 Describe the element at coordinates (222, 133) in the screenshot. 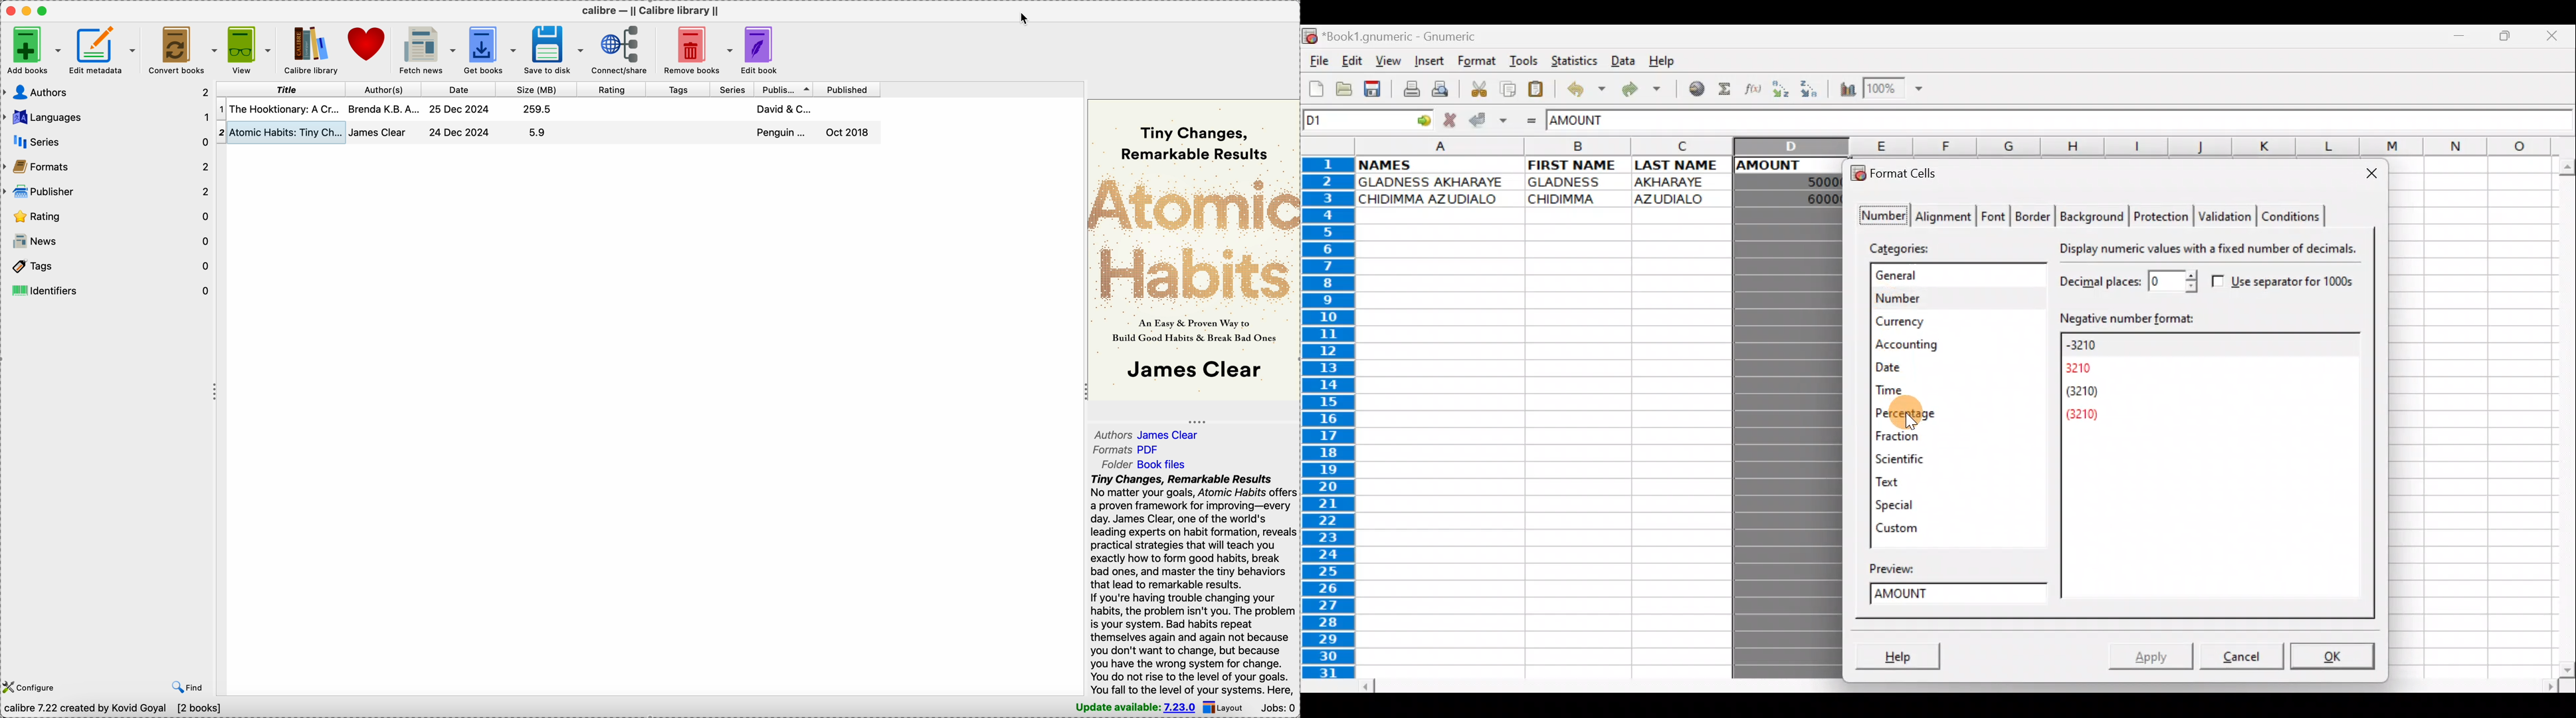

I see `2` at that location.